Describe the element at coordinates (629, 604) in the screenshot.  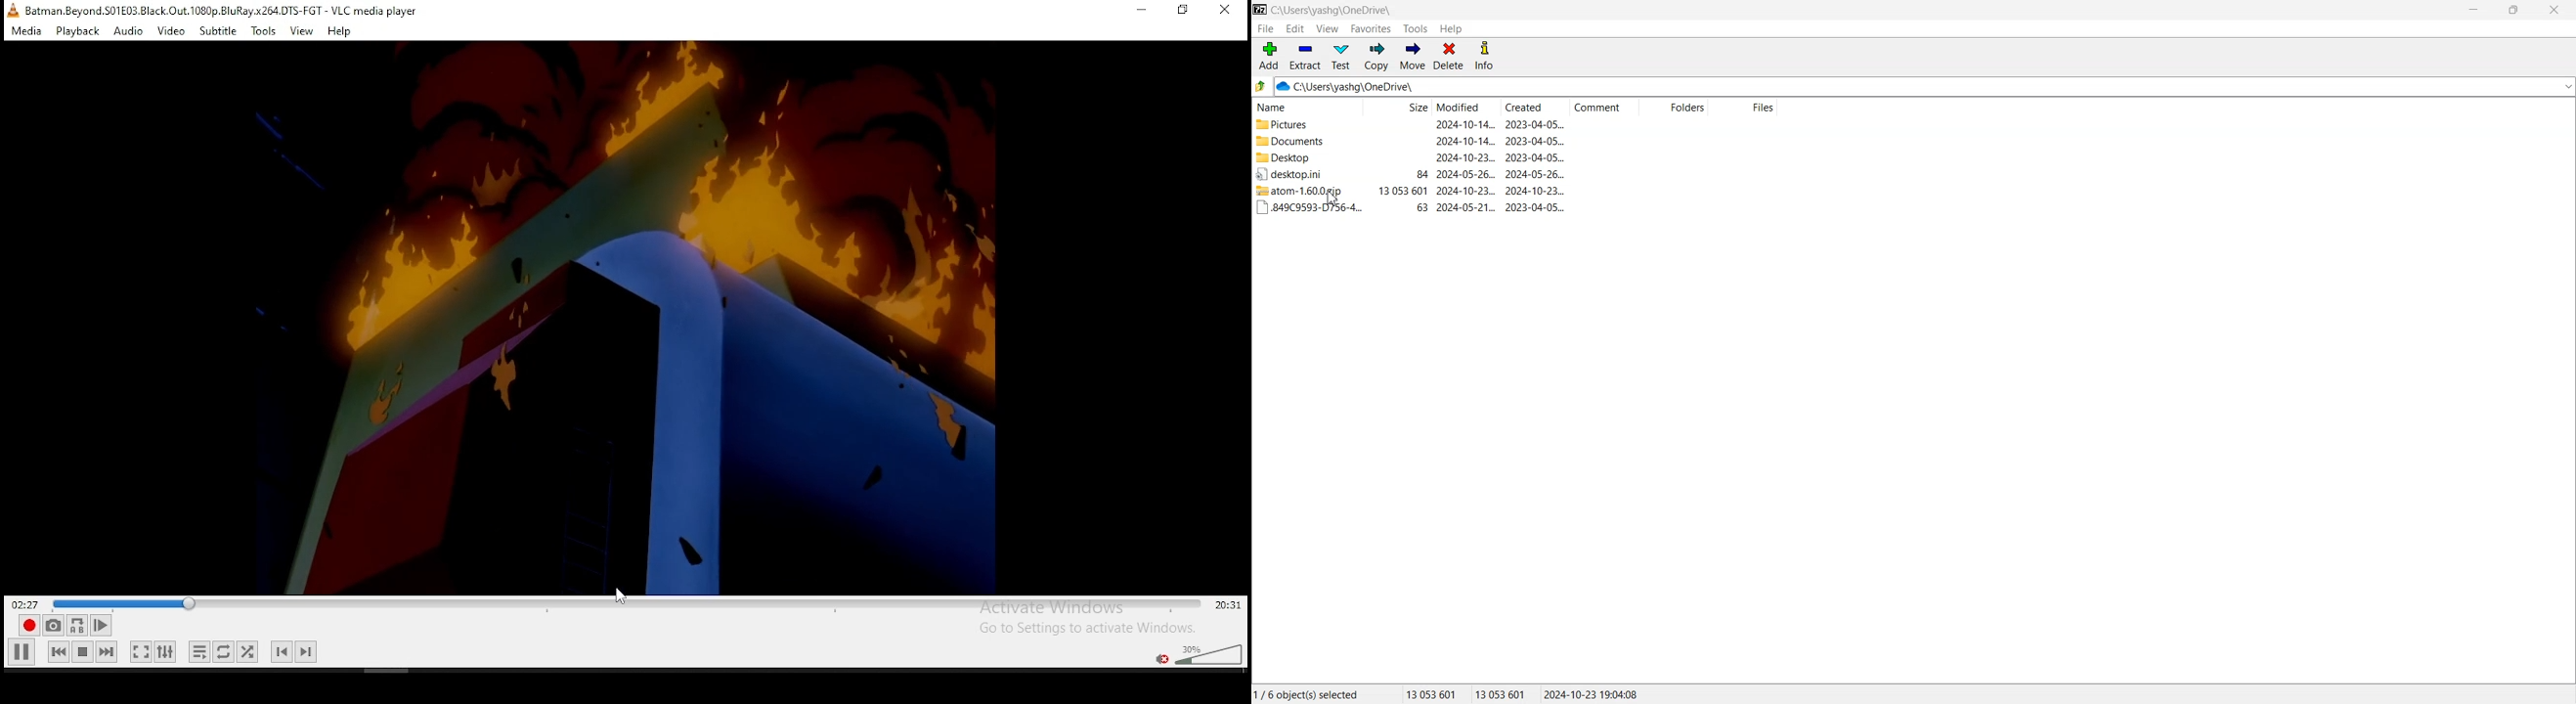
I see `seek bar` at that location.